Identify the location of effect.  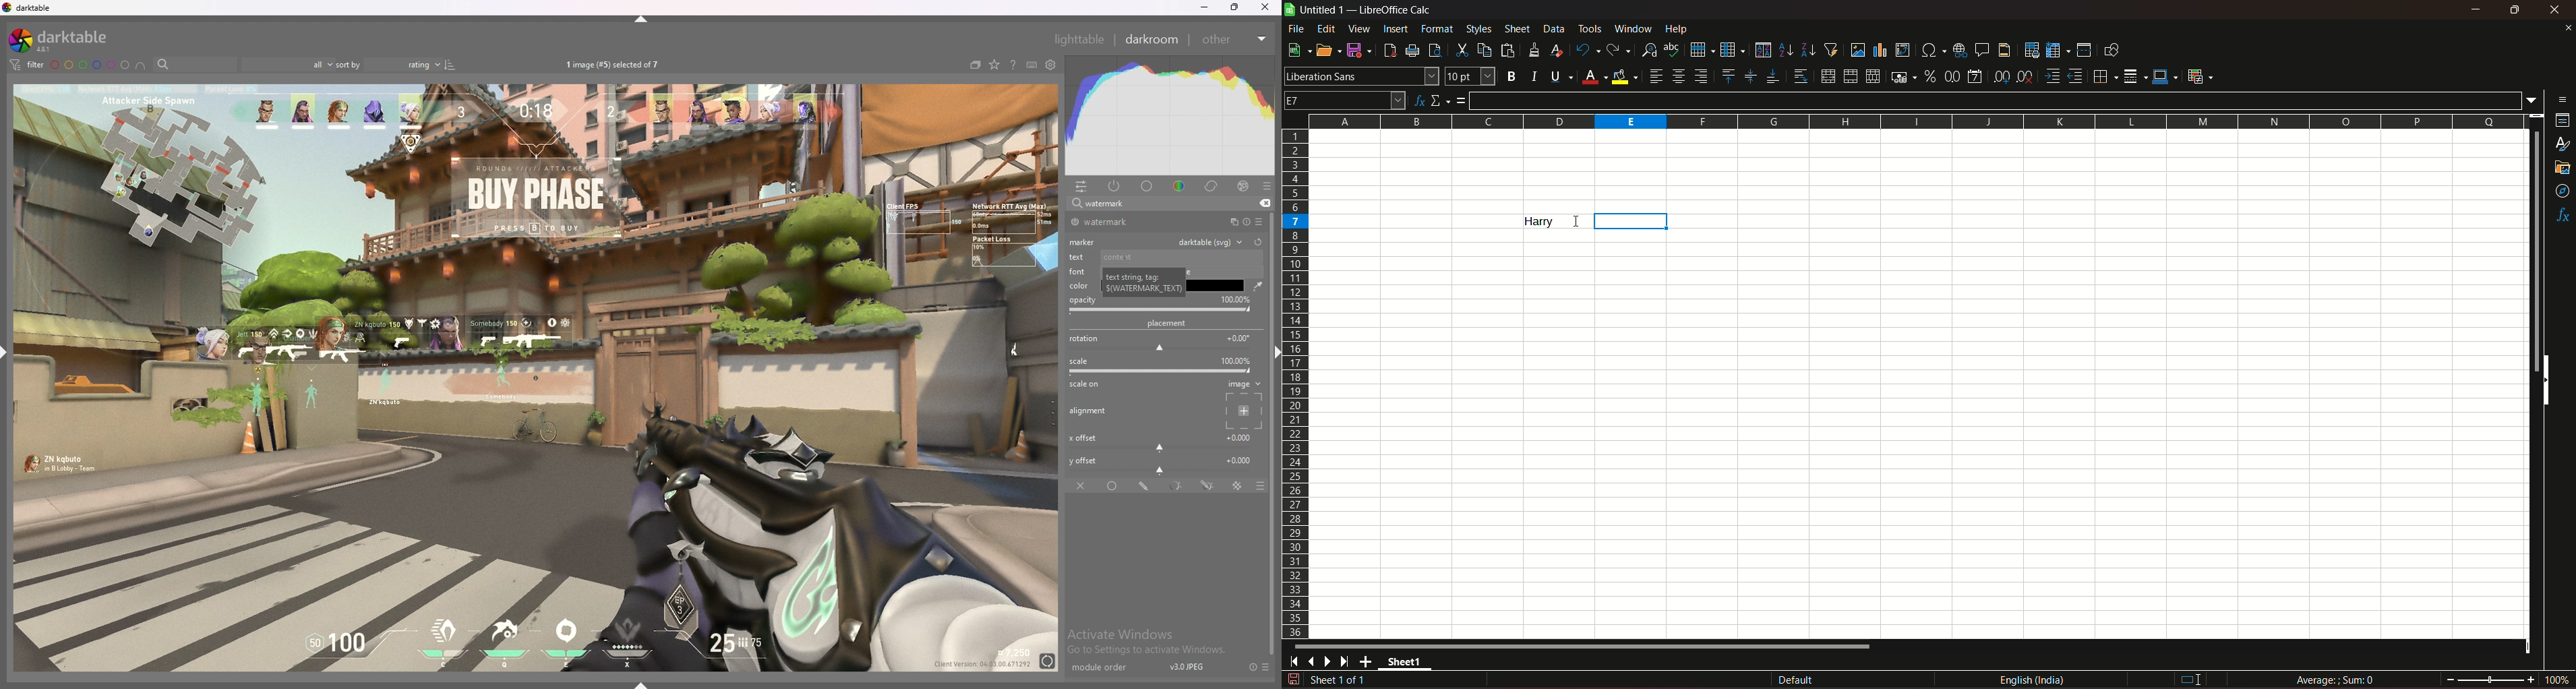
(1243, 186).